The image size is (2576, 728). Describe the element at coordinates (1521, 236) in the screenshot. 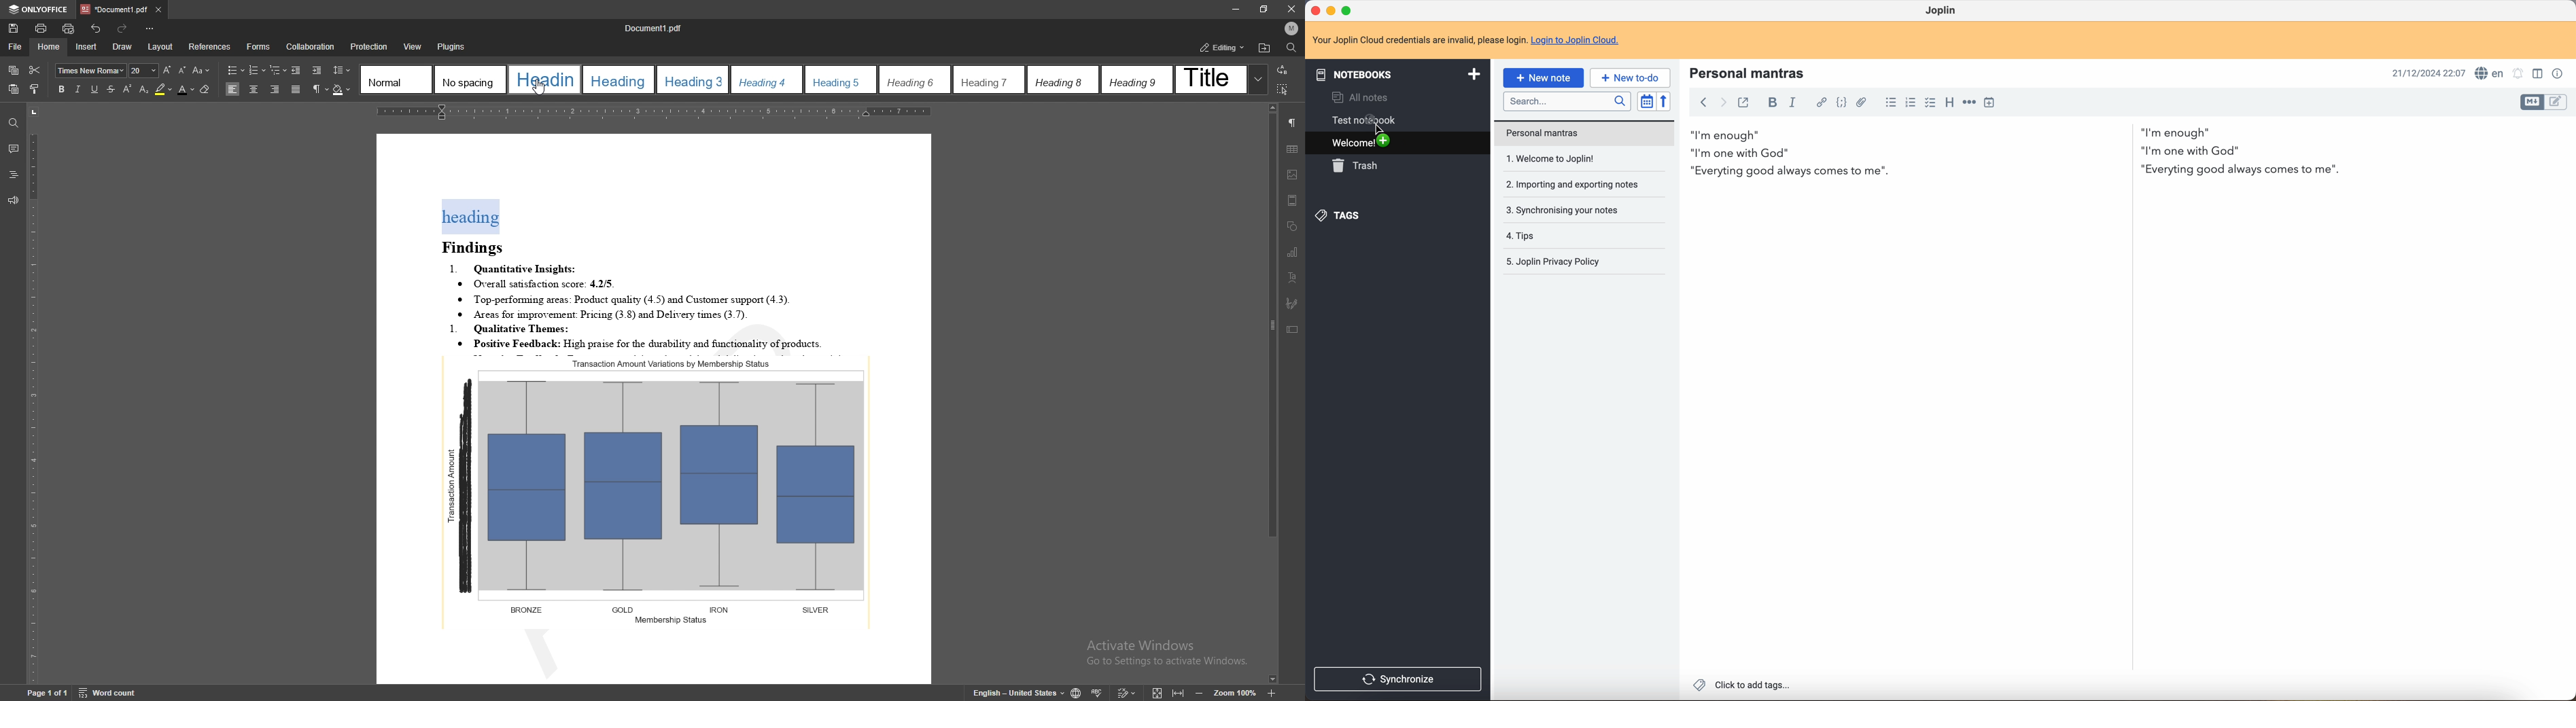

I see `tips` at that location.